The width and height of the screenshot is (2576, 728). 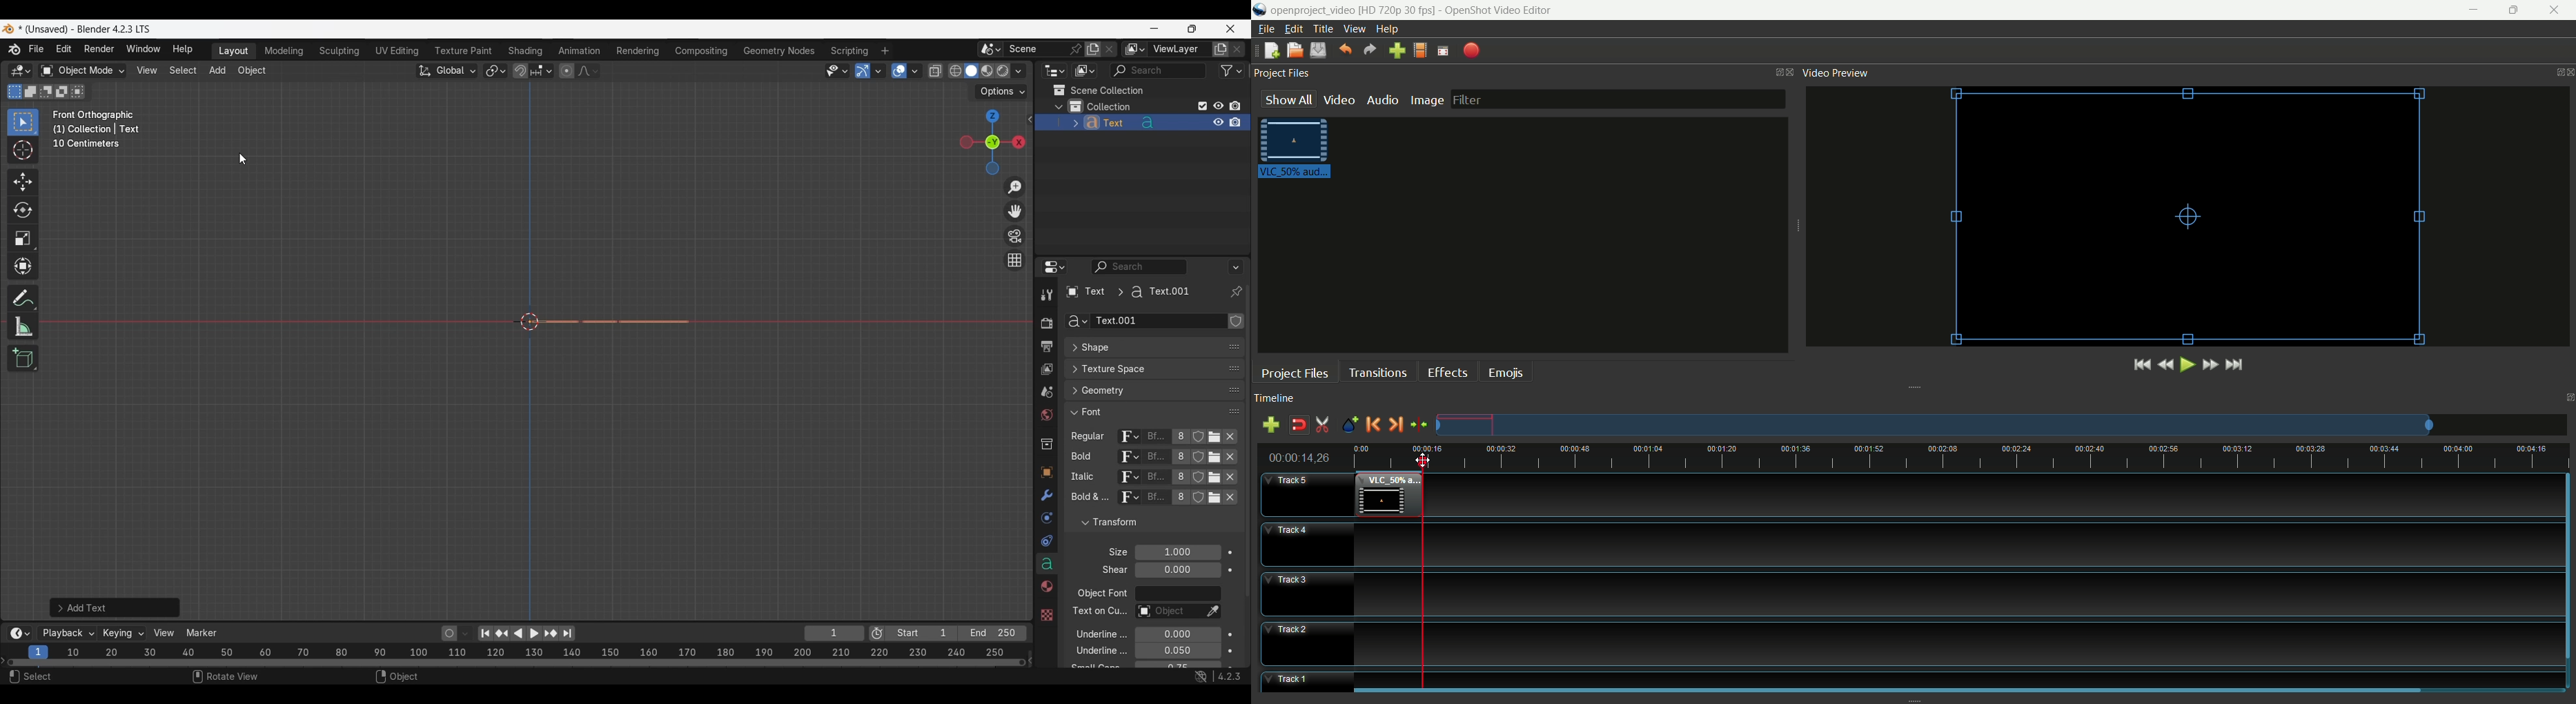 What do you see at coordinates (989, 142) in the screenshot?
I see `Click to use a preset viewport` at bounding box center [989, 142].